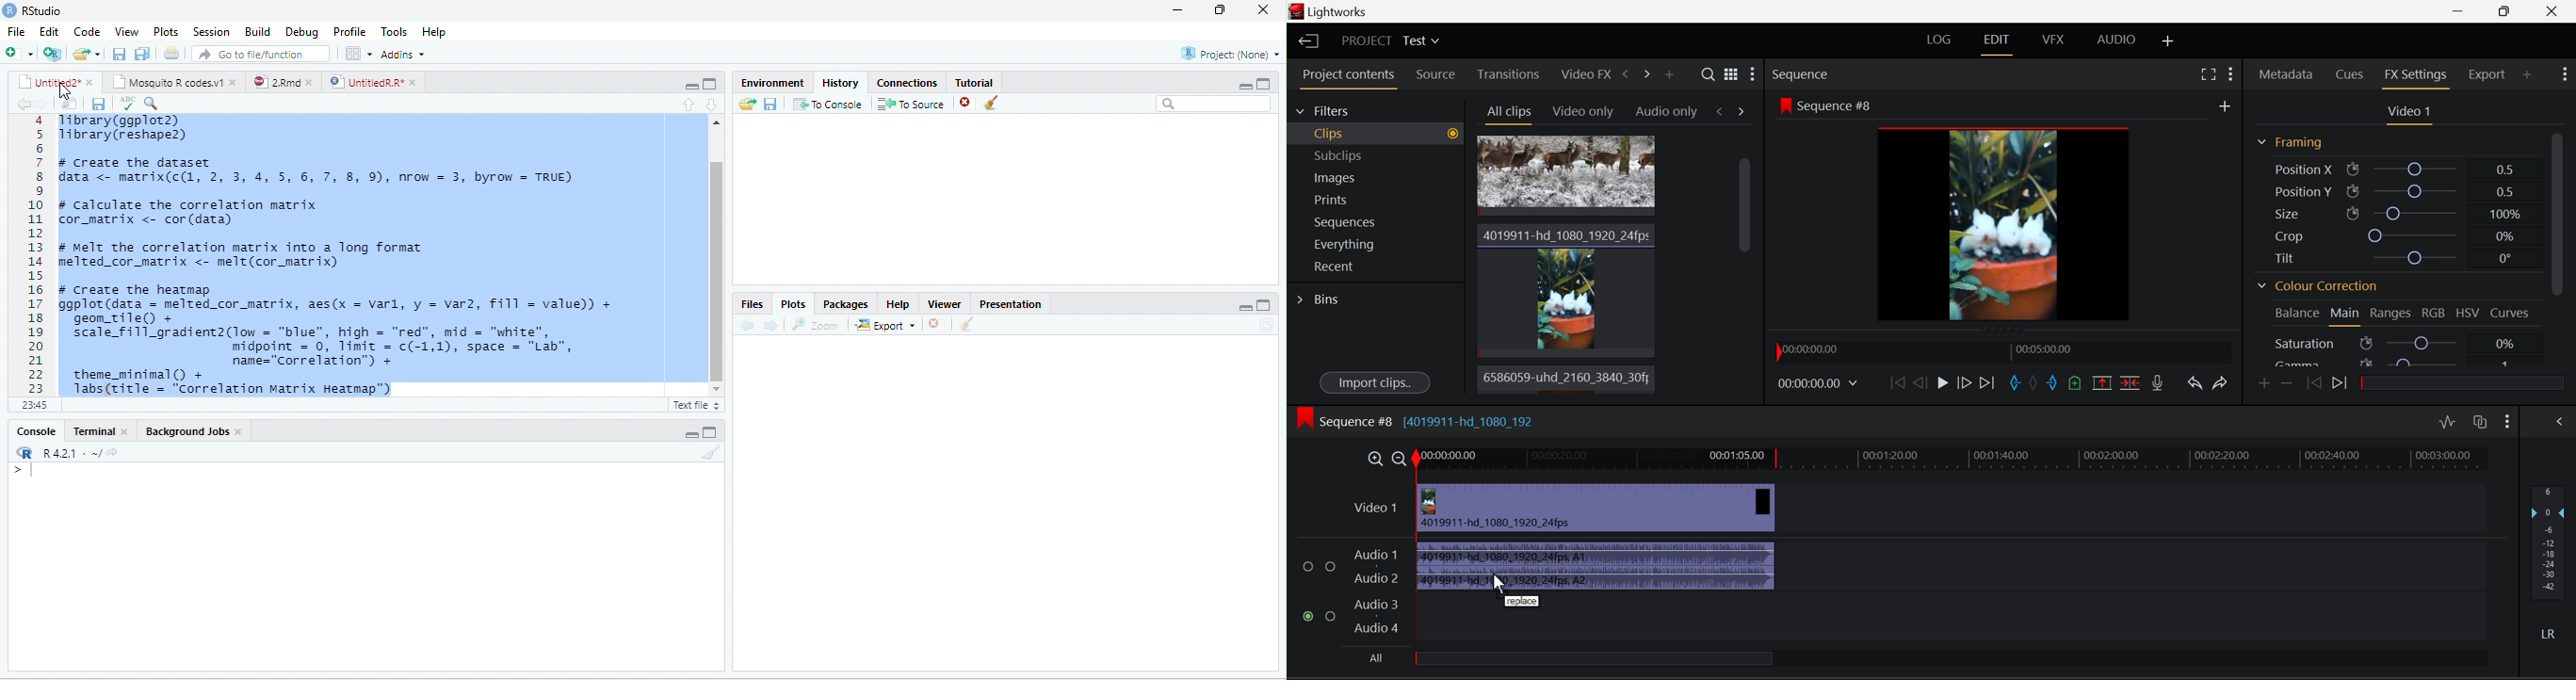 Image resolution: width=2576 pixels, height=700 pixels. What do you see at coordinates (2559, 420) in the screenshot?
I see `Show Audio Mix` at bounding box center [2559, 420].